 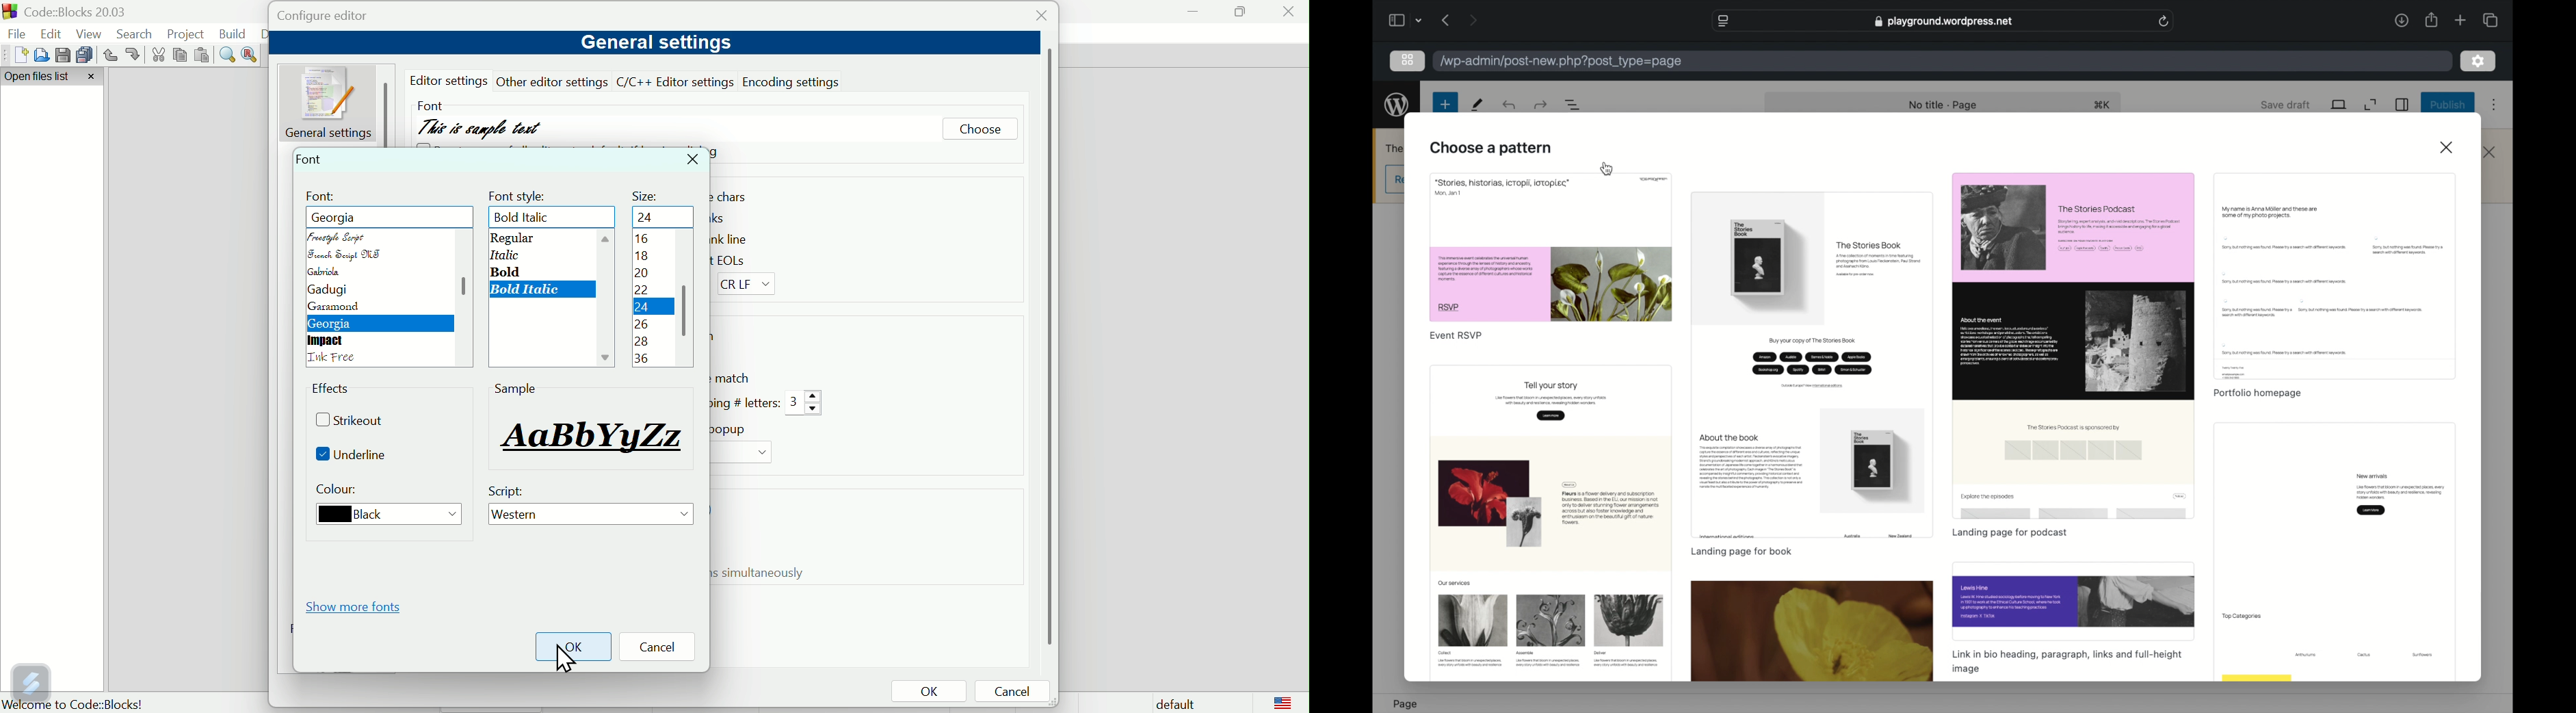 I want to click on 16, so click(x=640, y=240).